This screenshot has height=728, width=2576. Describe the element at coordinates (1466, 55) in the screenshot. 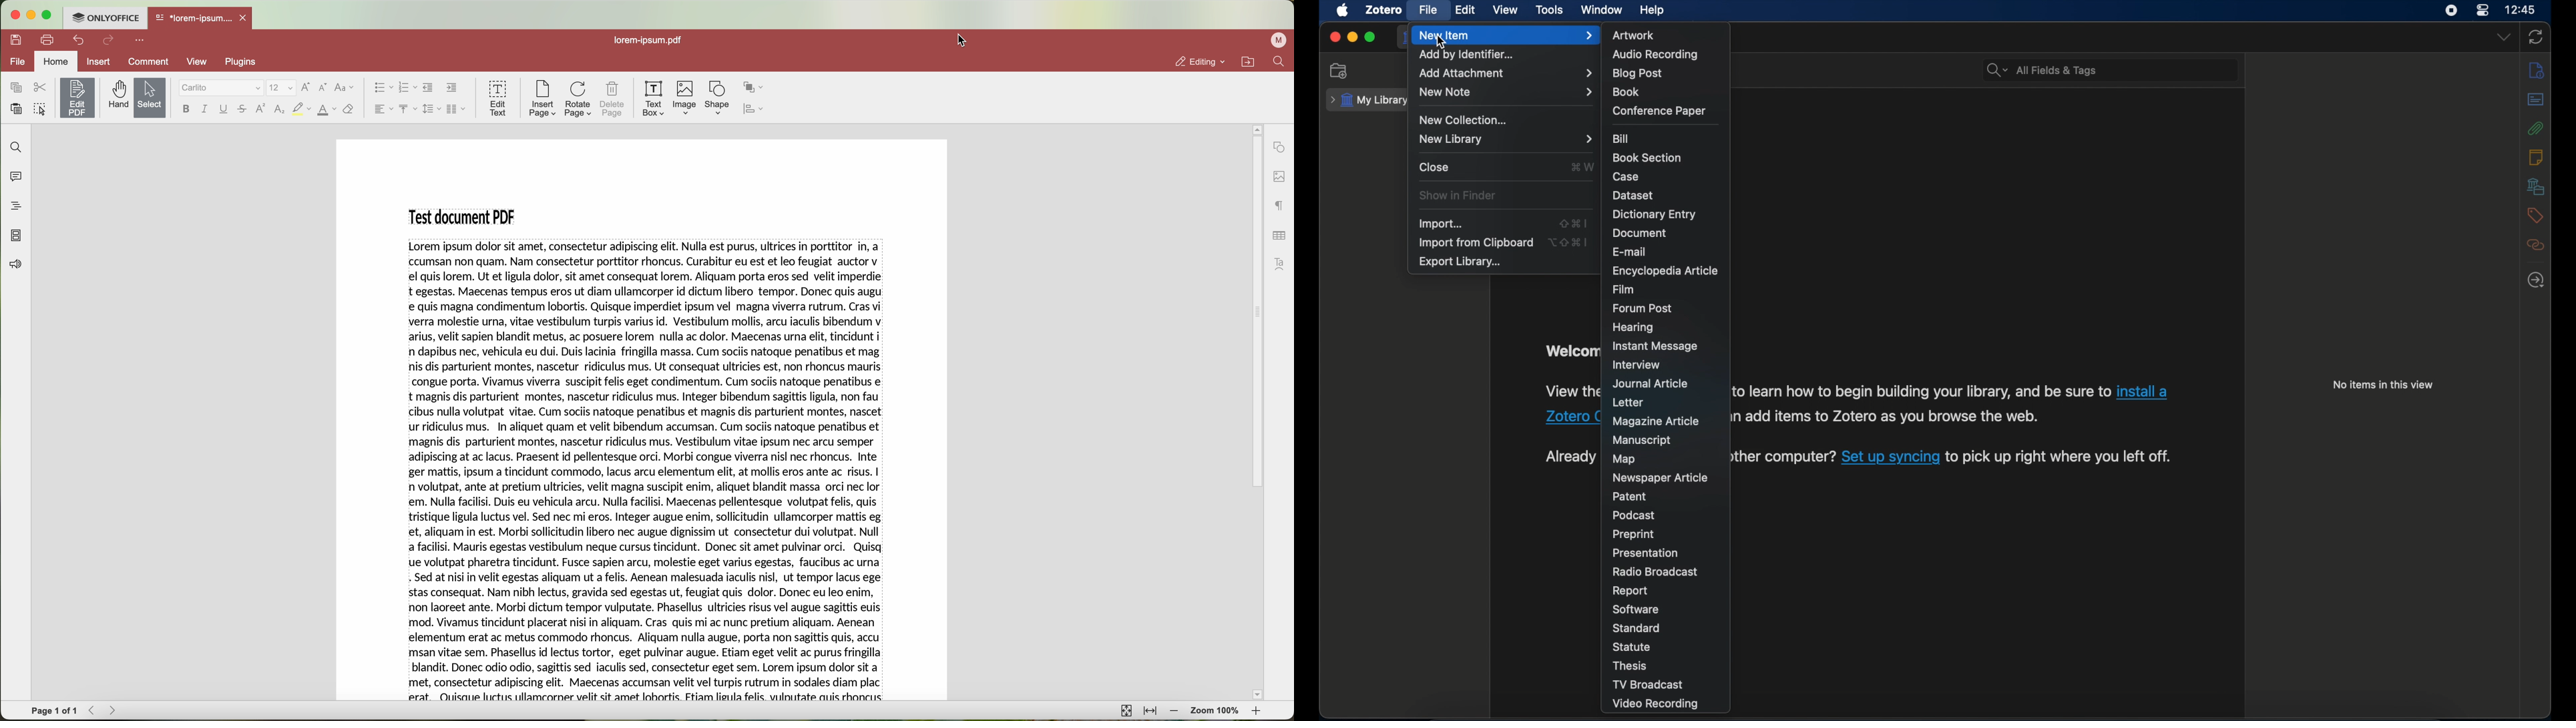

I see `add by identifier` at that location.